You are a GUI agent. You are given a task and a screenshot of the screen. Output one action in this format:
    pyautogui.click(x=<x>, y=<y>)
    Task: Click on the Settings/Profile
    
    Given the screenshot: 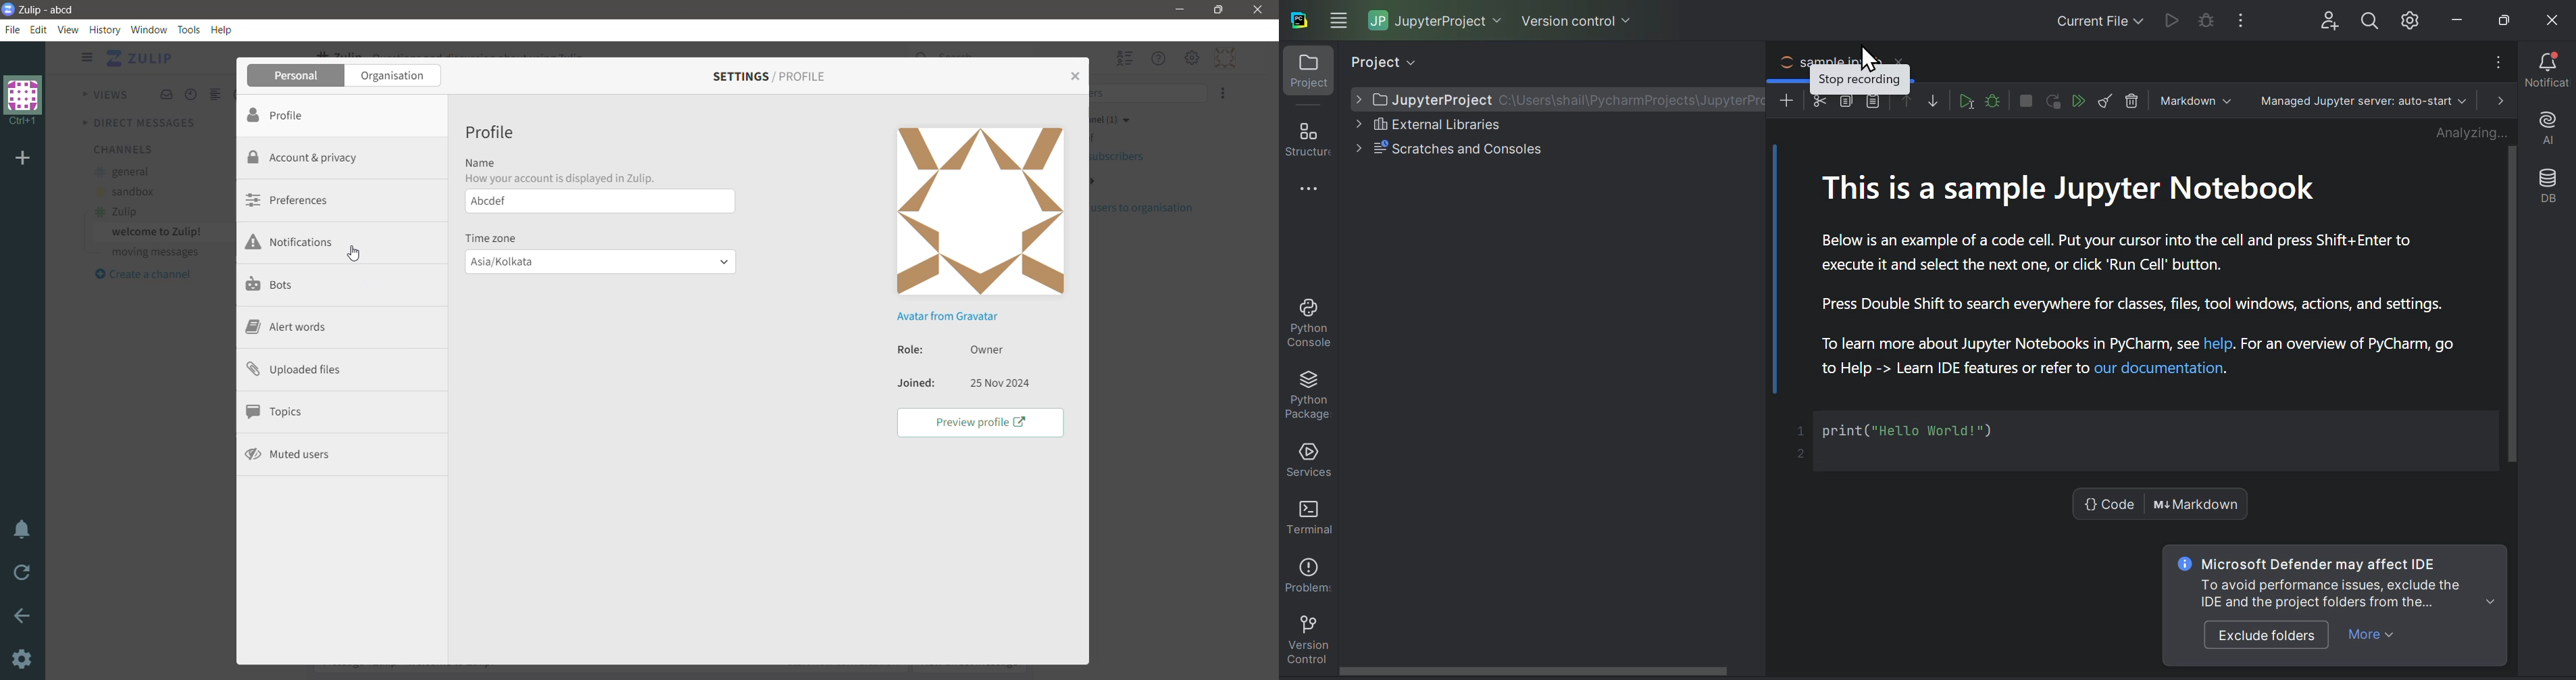 What is the action you would take?
    pyautogui.click(x=769, y=76)
    